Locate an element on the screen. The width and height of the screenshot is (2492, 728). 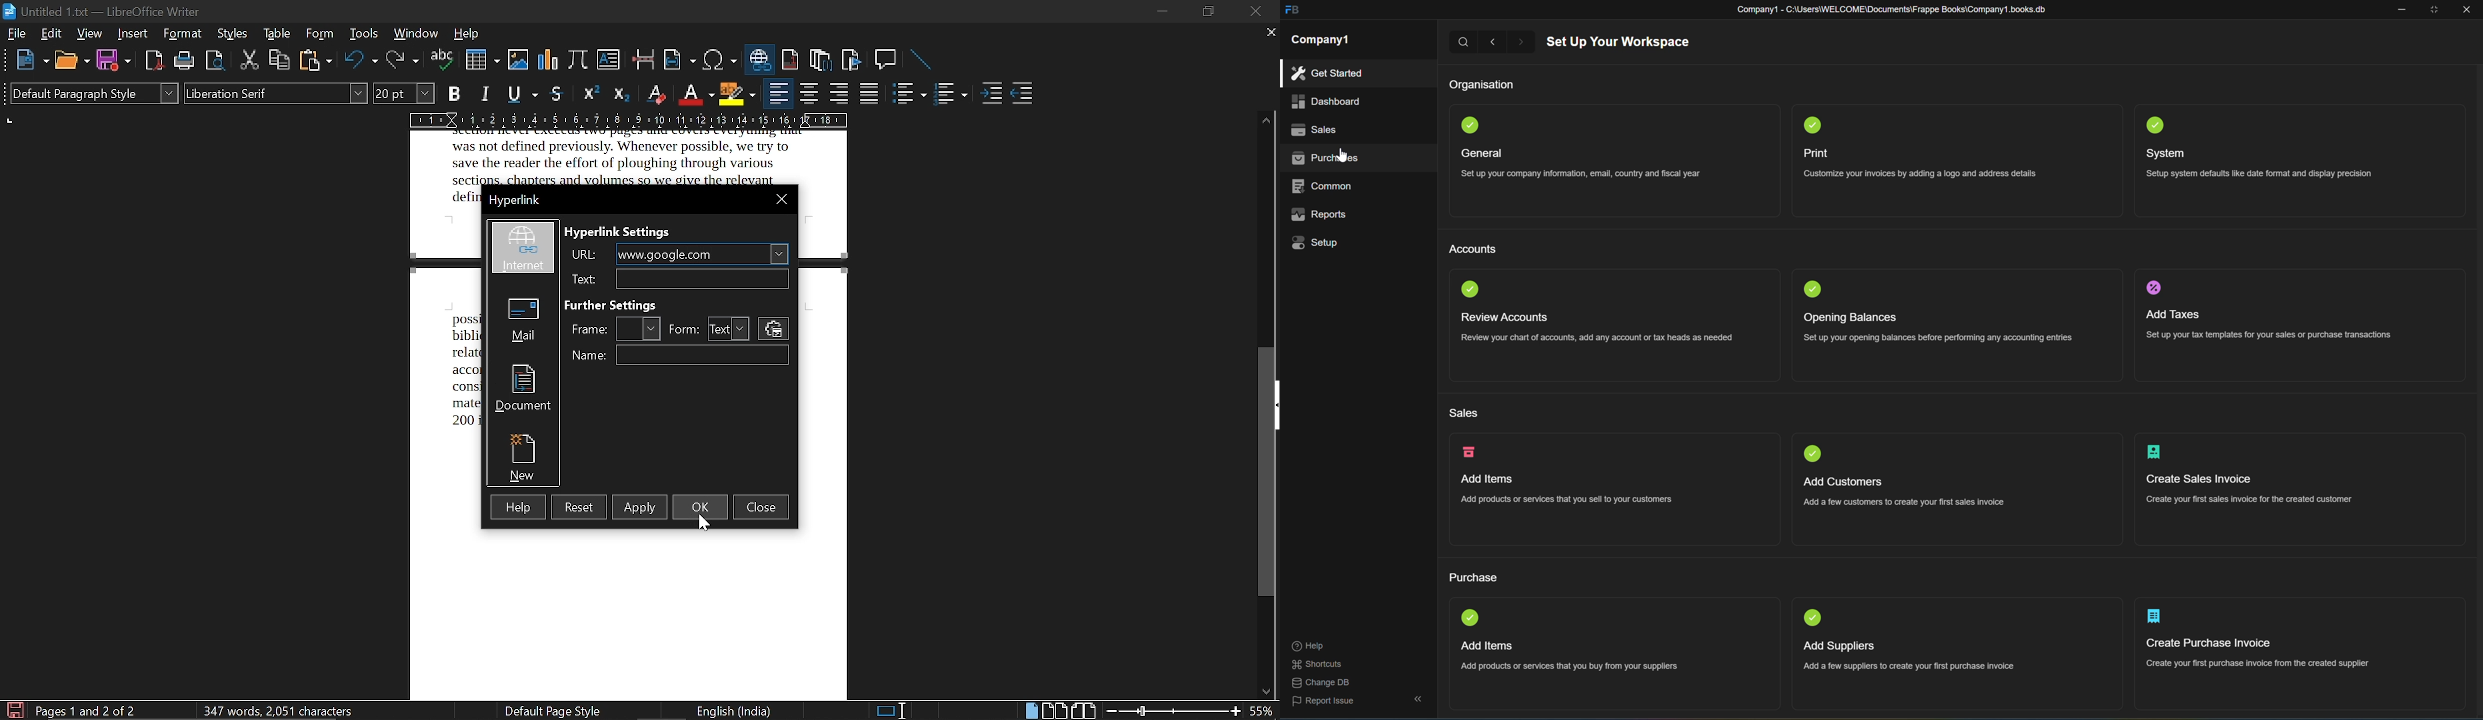
get started is located at coordinates (1327, 73).